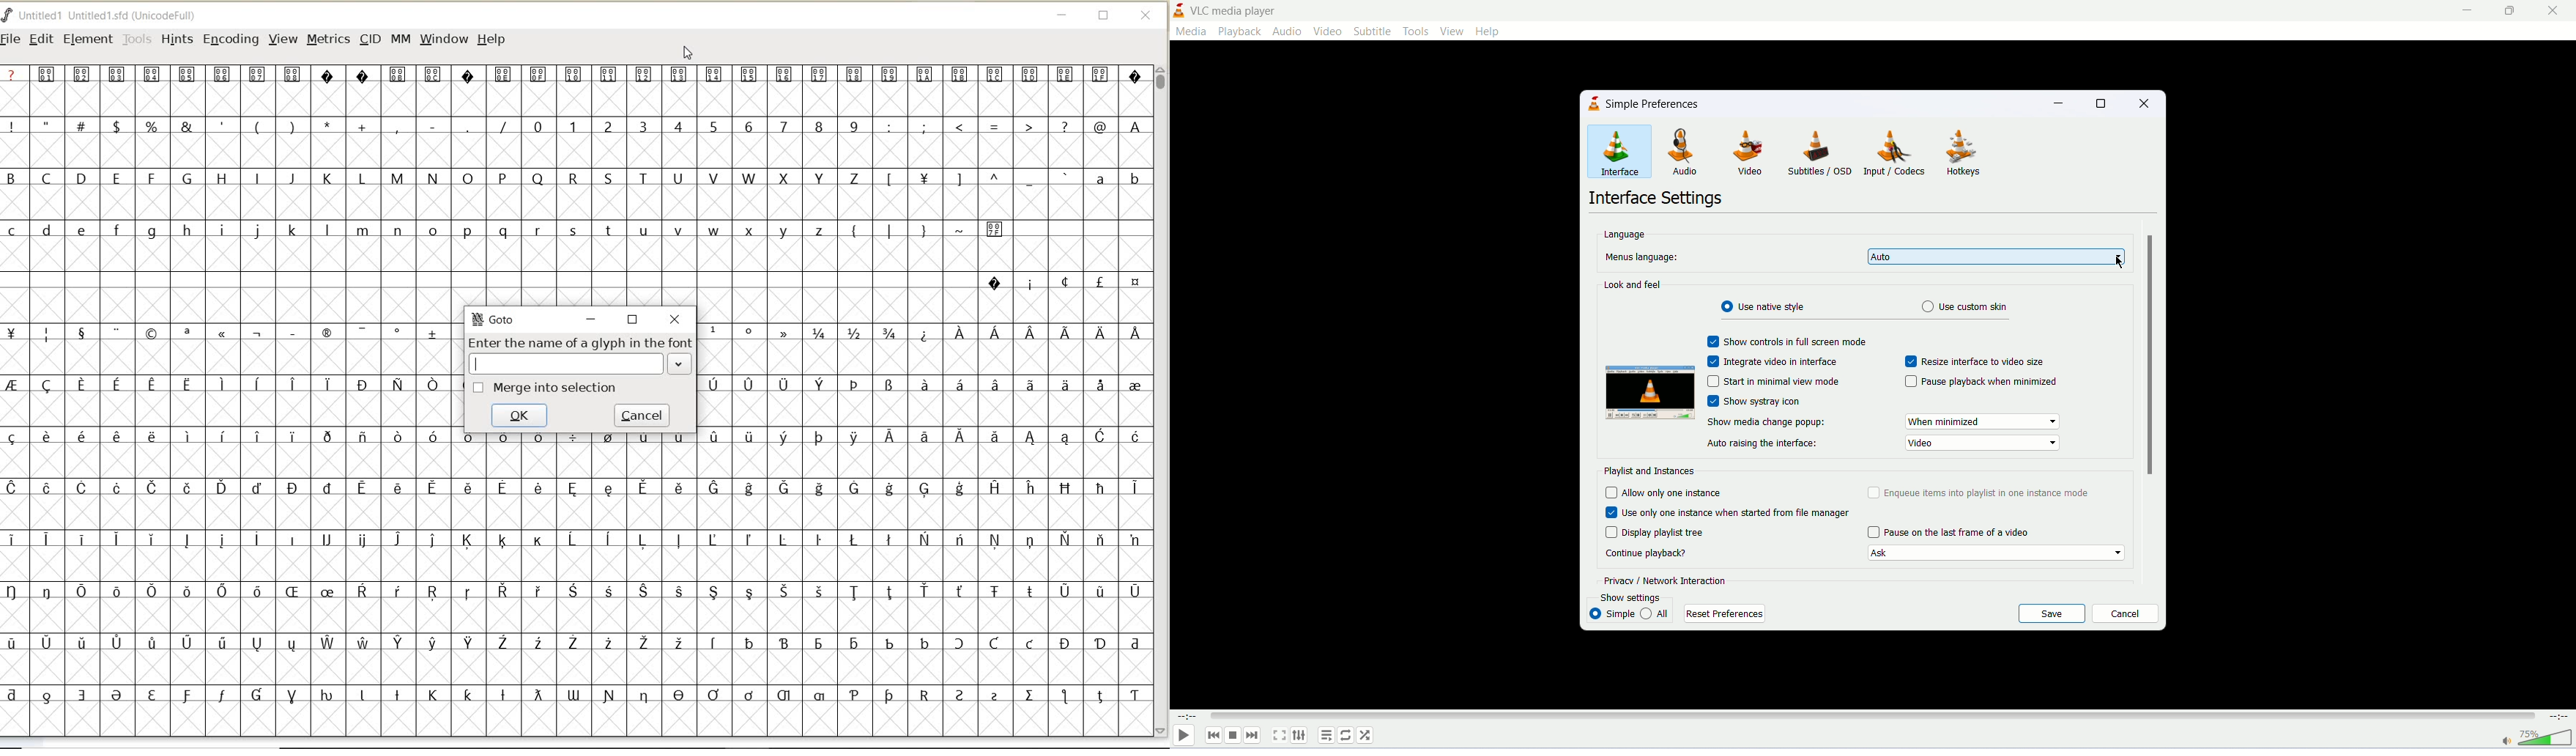 The width and height of the screenshot is (2576, 756). Describe the element at coordinates (1104, 18) in the screenshot. I see `RESTORE` at that location.